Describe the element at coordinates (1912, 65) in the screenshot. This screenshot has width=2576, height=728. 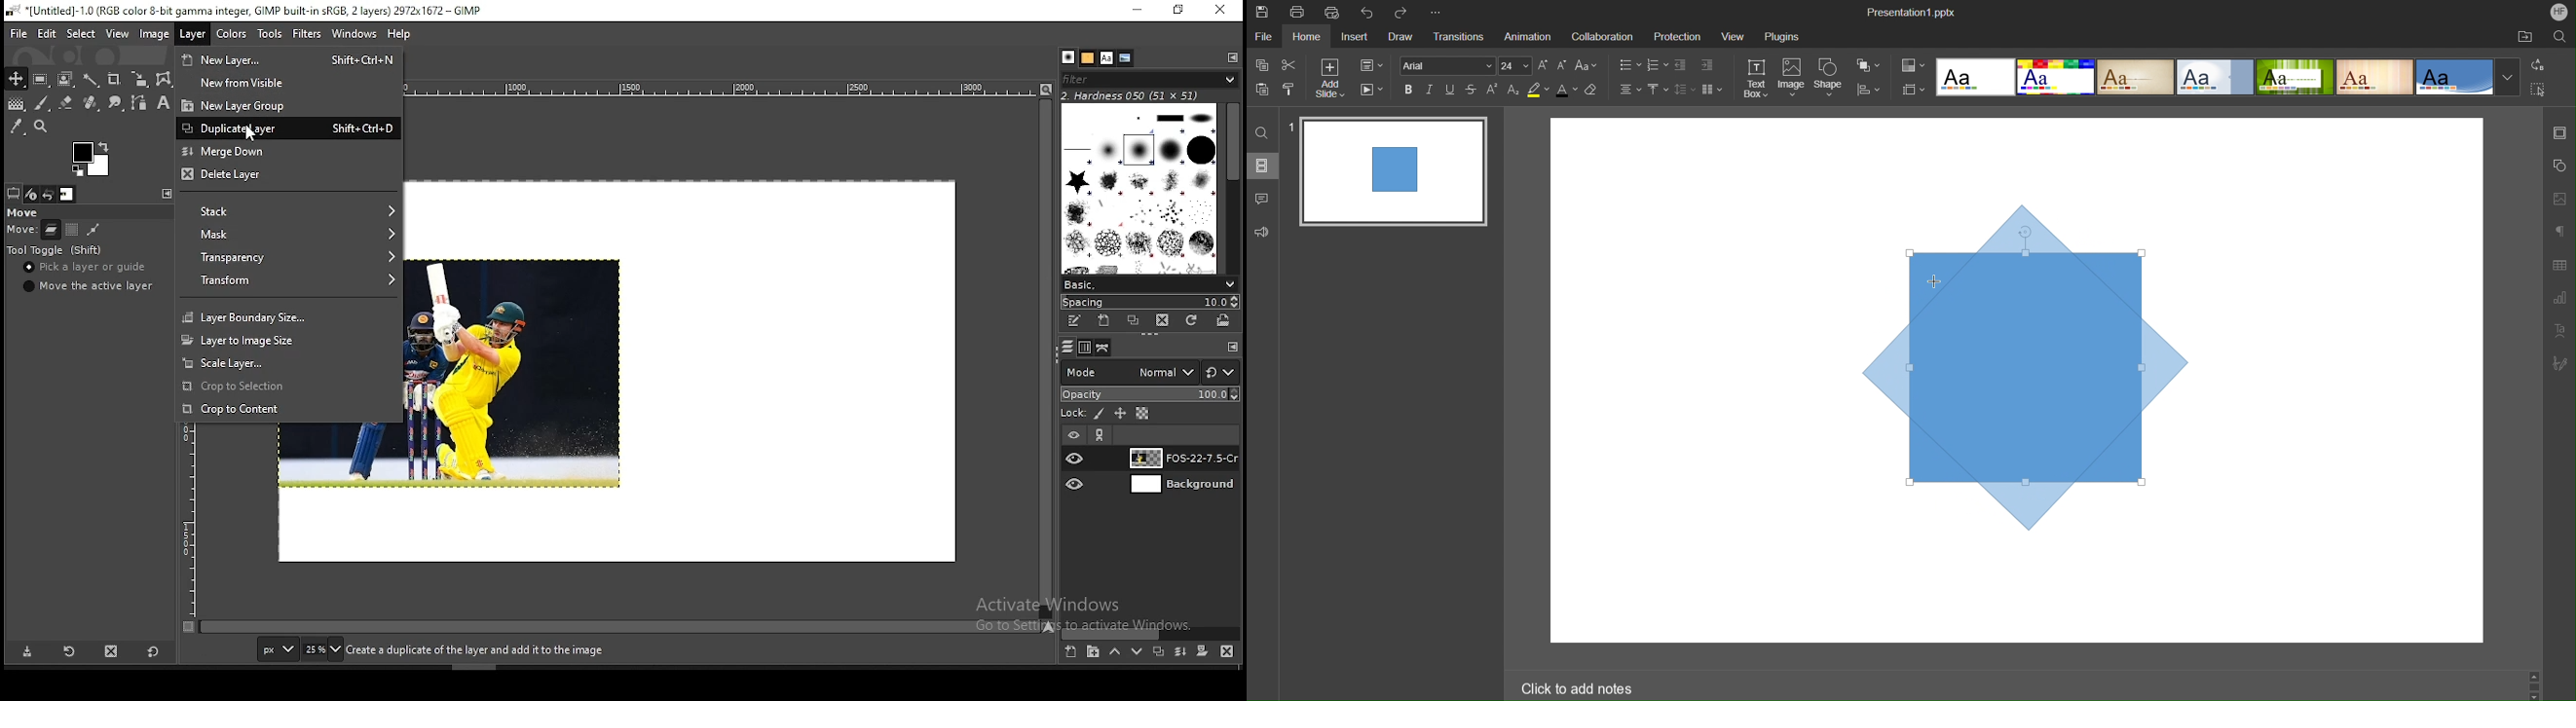
I see `Colors` at that location.